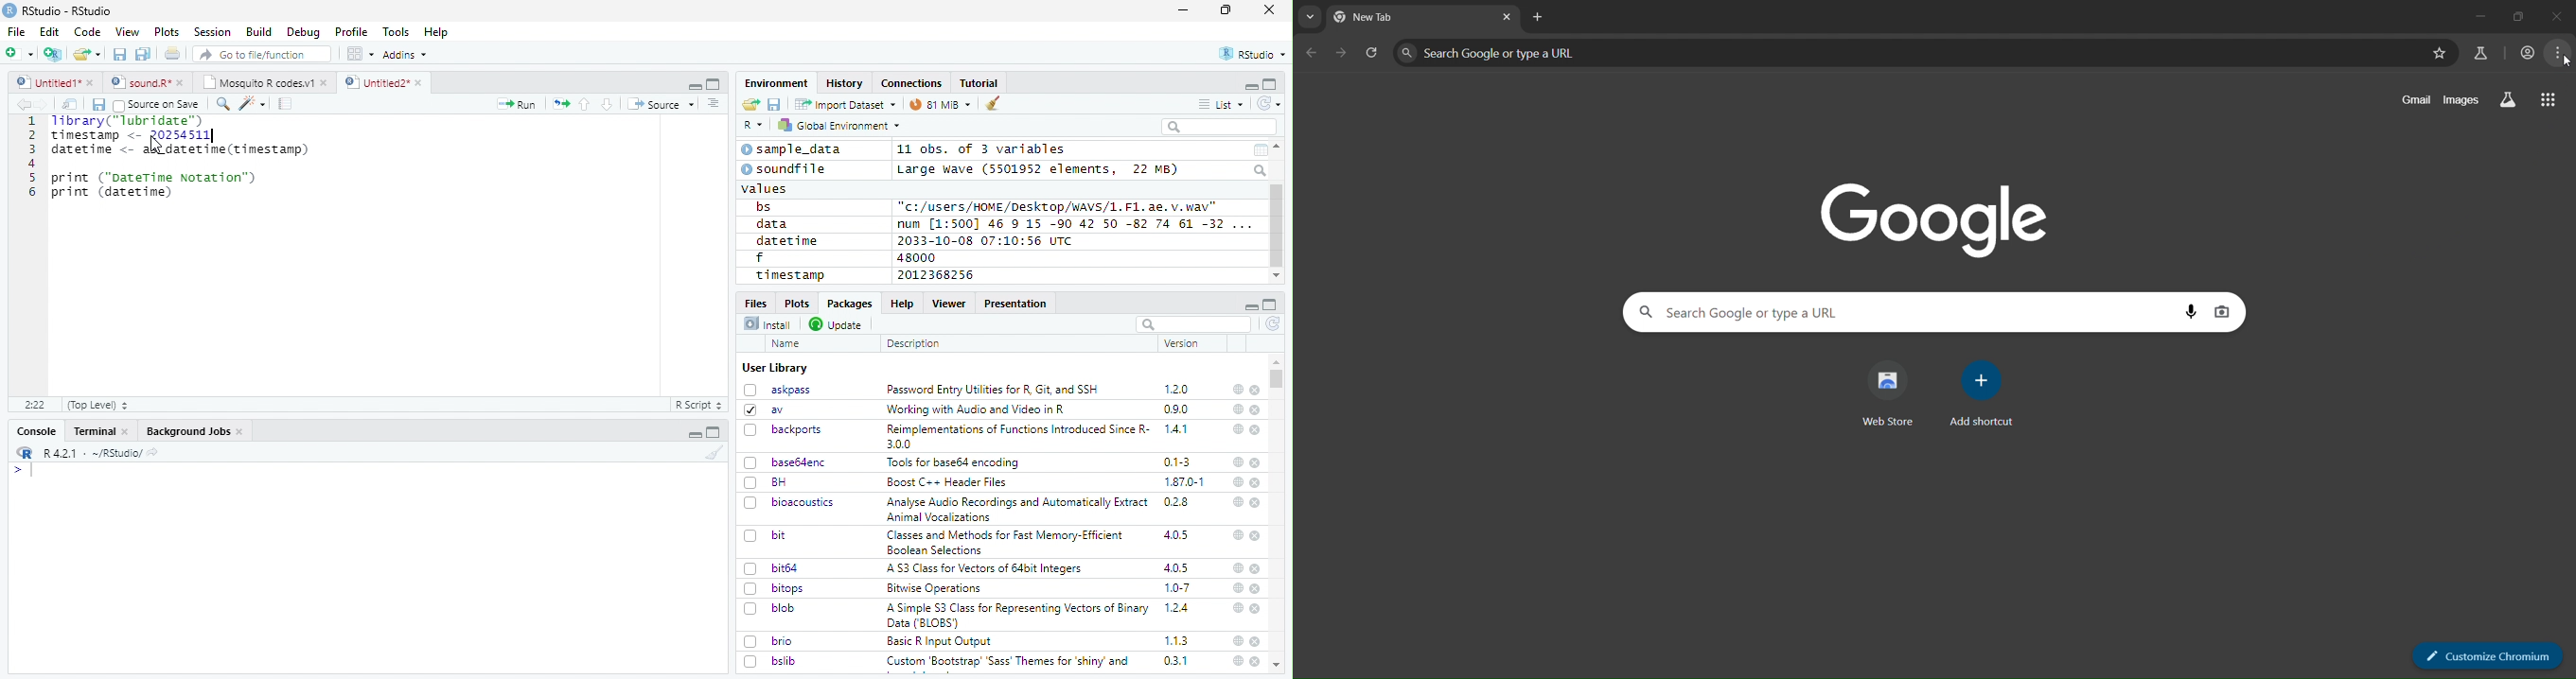  I want to click on help, so click(1237, 534).